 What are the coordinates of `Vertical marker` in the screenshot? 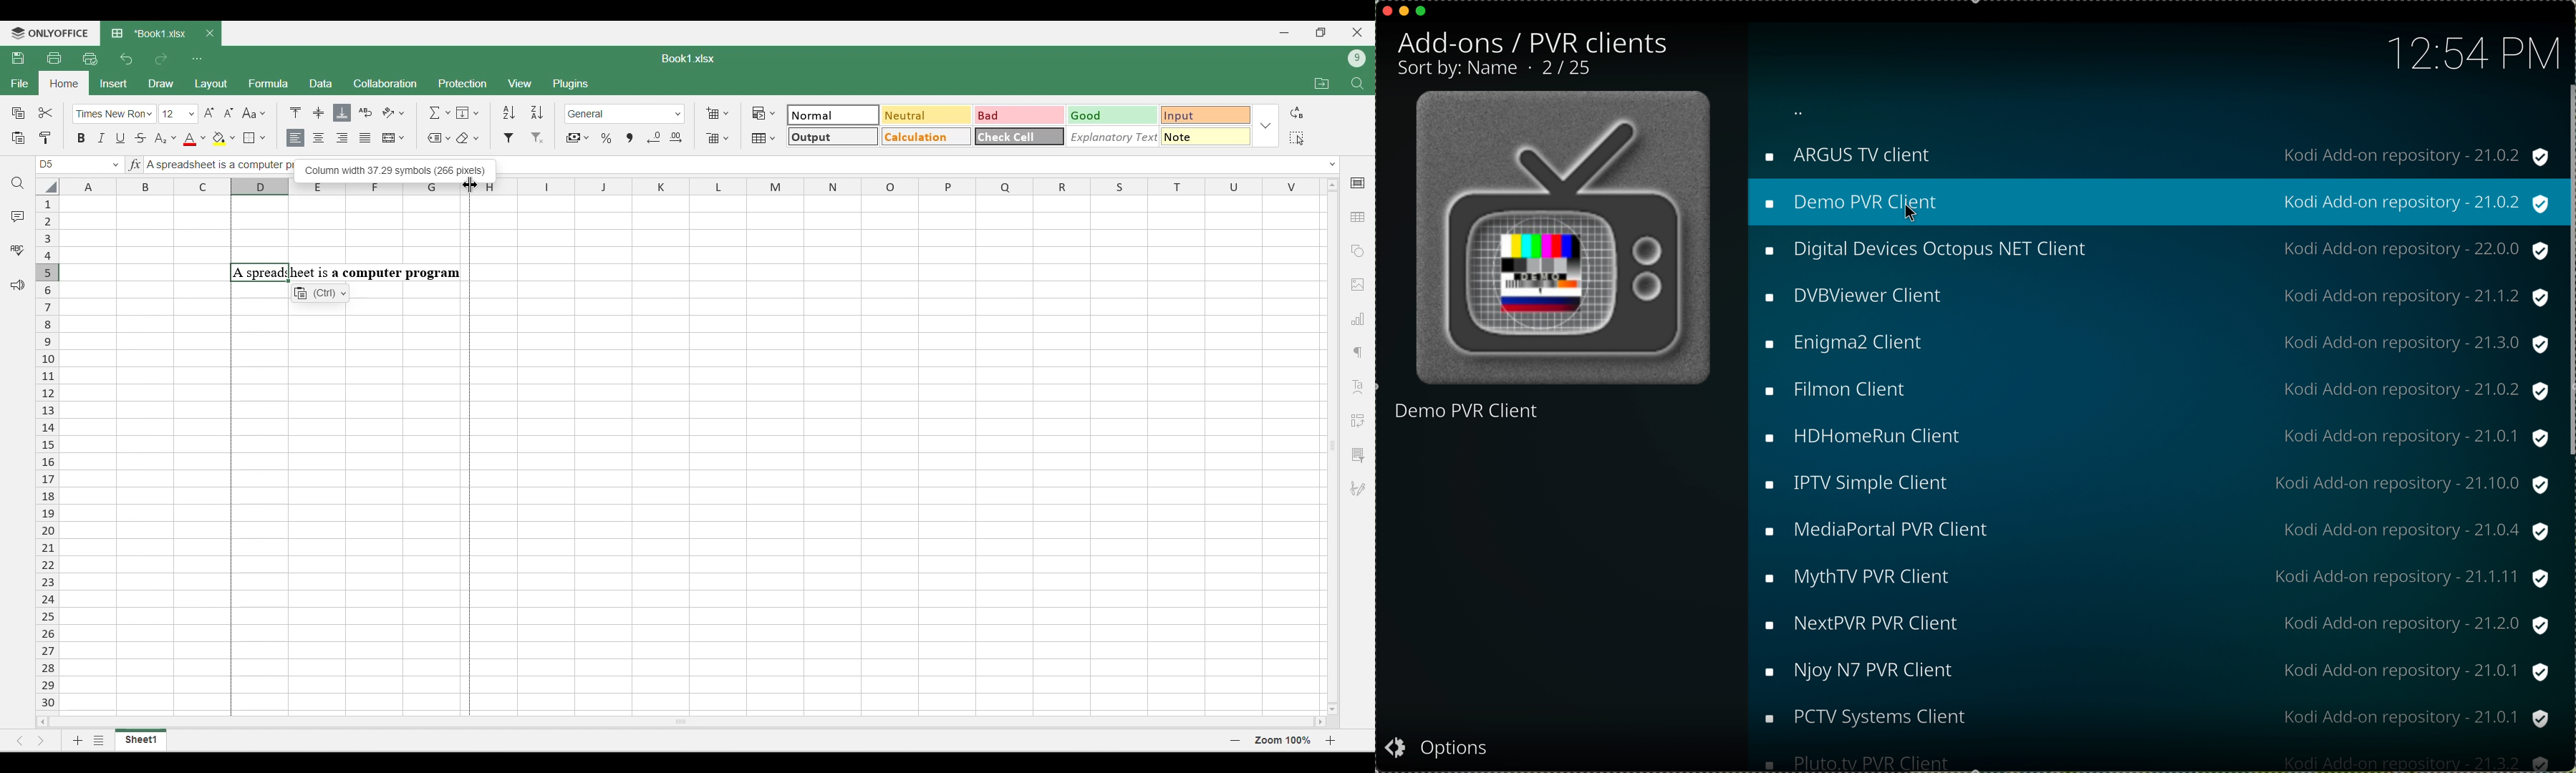 It's located at (48, 454).